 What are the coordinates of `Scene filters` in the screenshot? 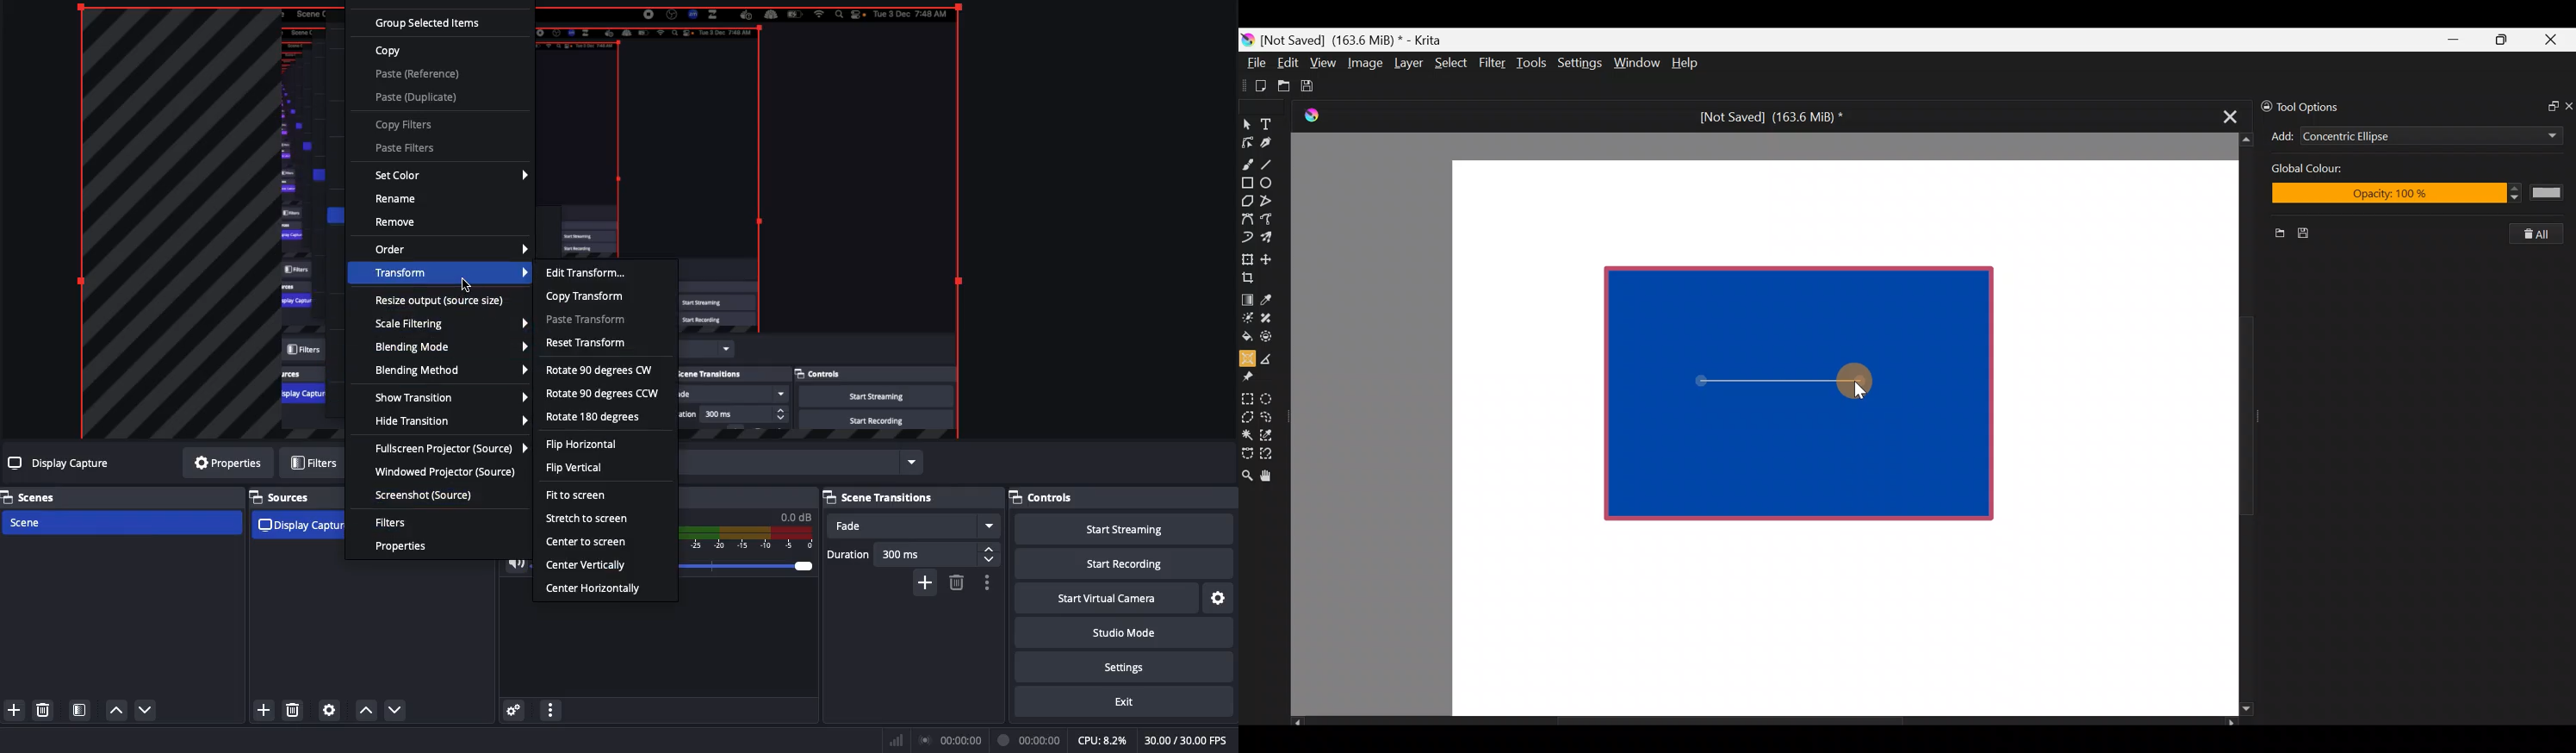 It's located at (79, 709).